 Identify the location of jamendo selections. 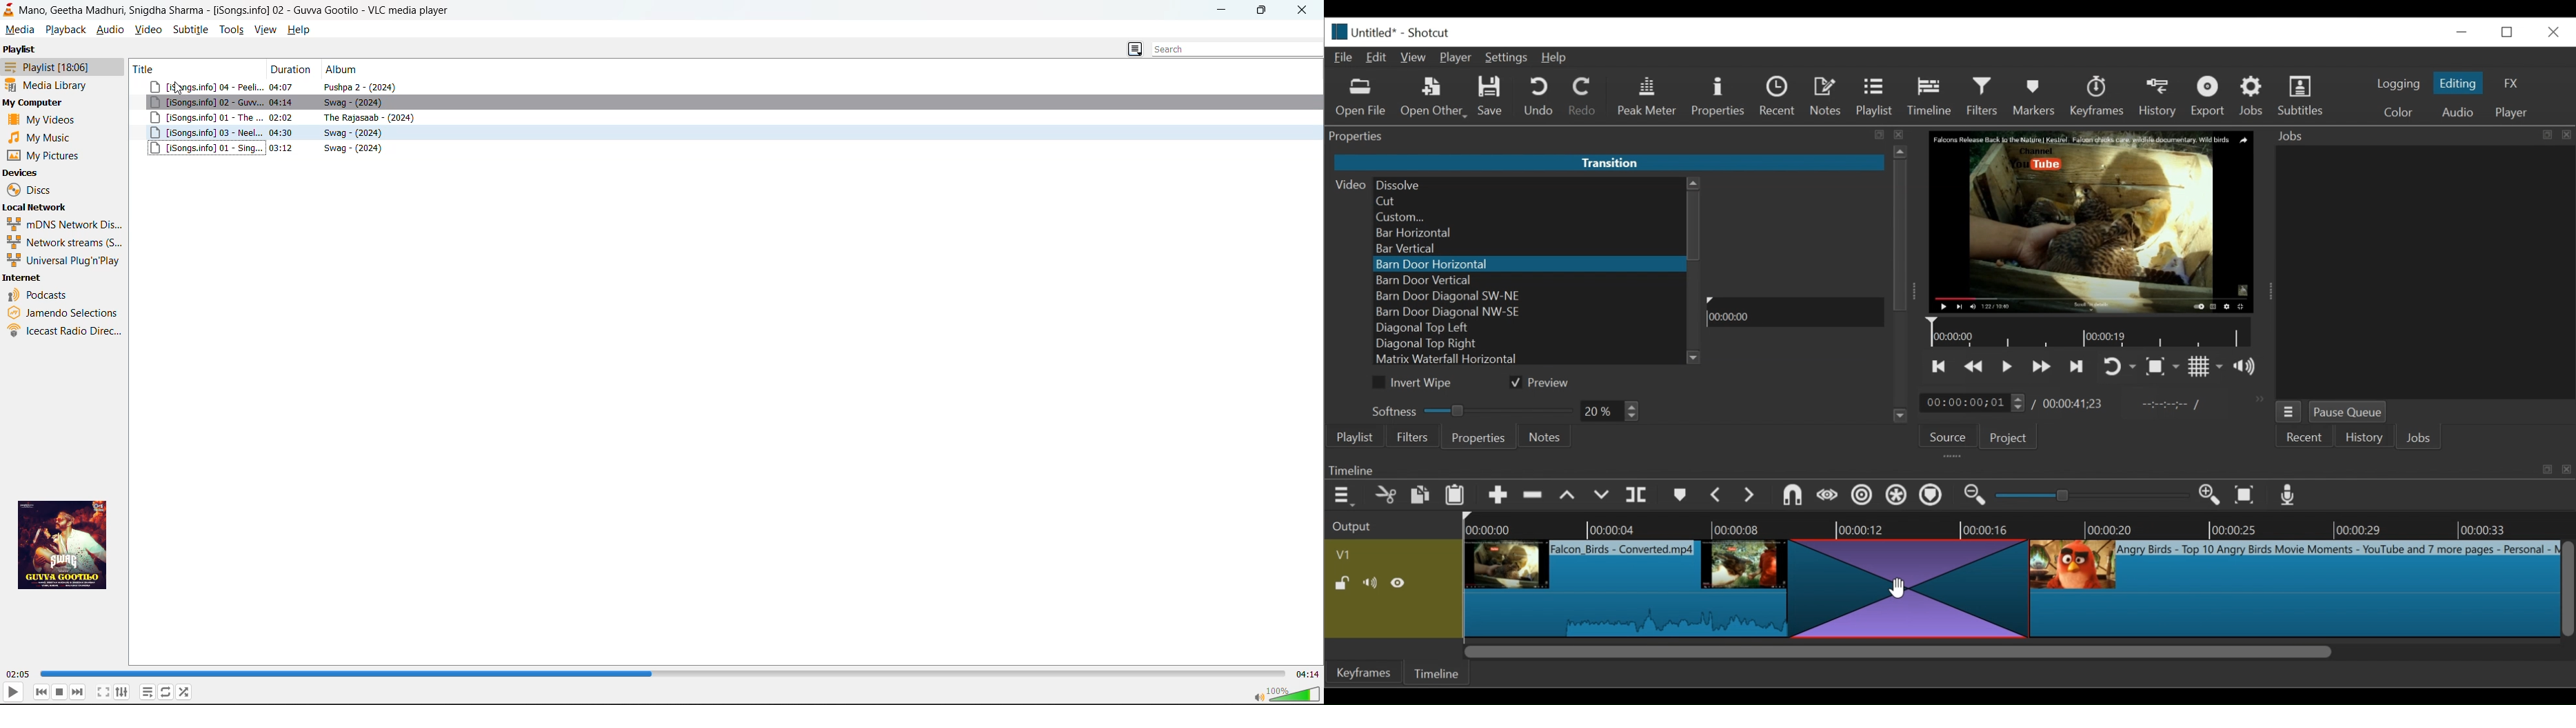
(65, 311).